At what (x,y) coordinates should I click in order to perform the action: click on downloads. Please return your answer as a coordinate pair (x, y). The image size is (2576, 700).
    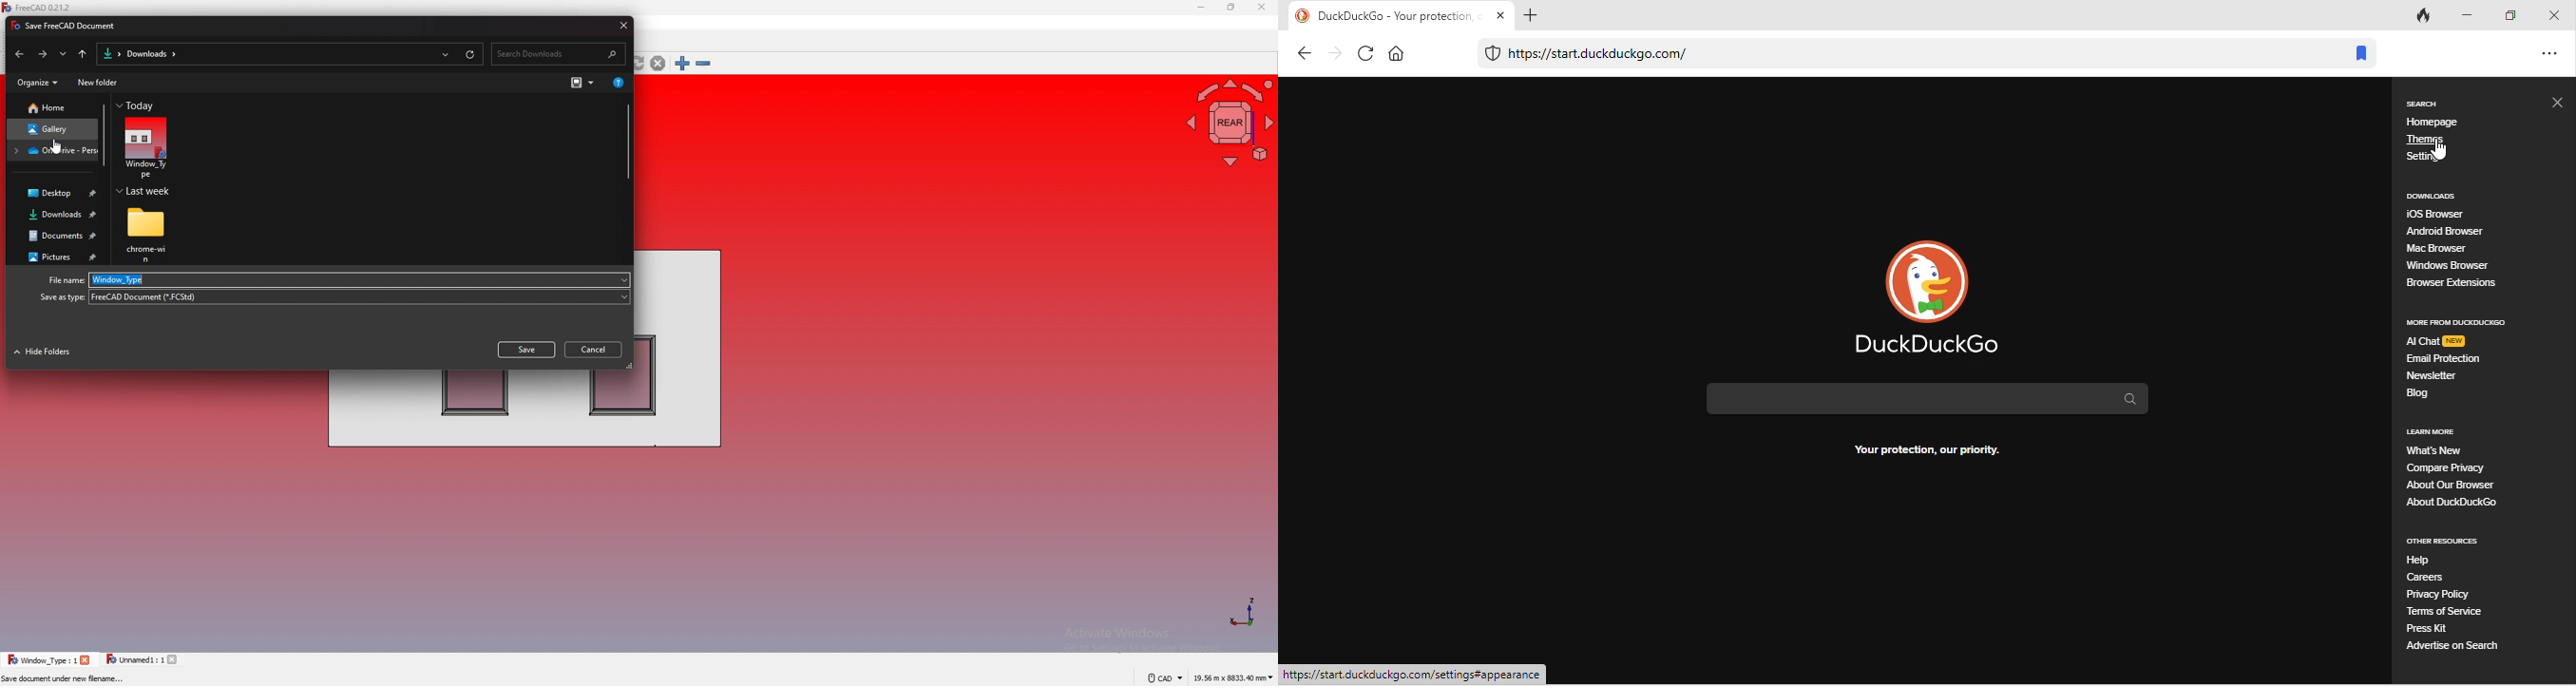
    Looking at the image, I should click on (55, 215).